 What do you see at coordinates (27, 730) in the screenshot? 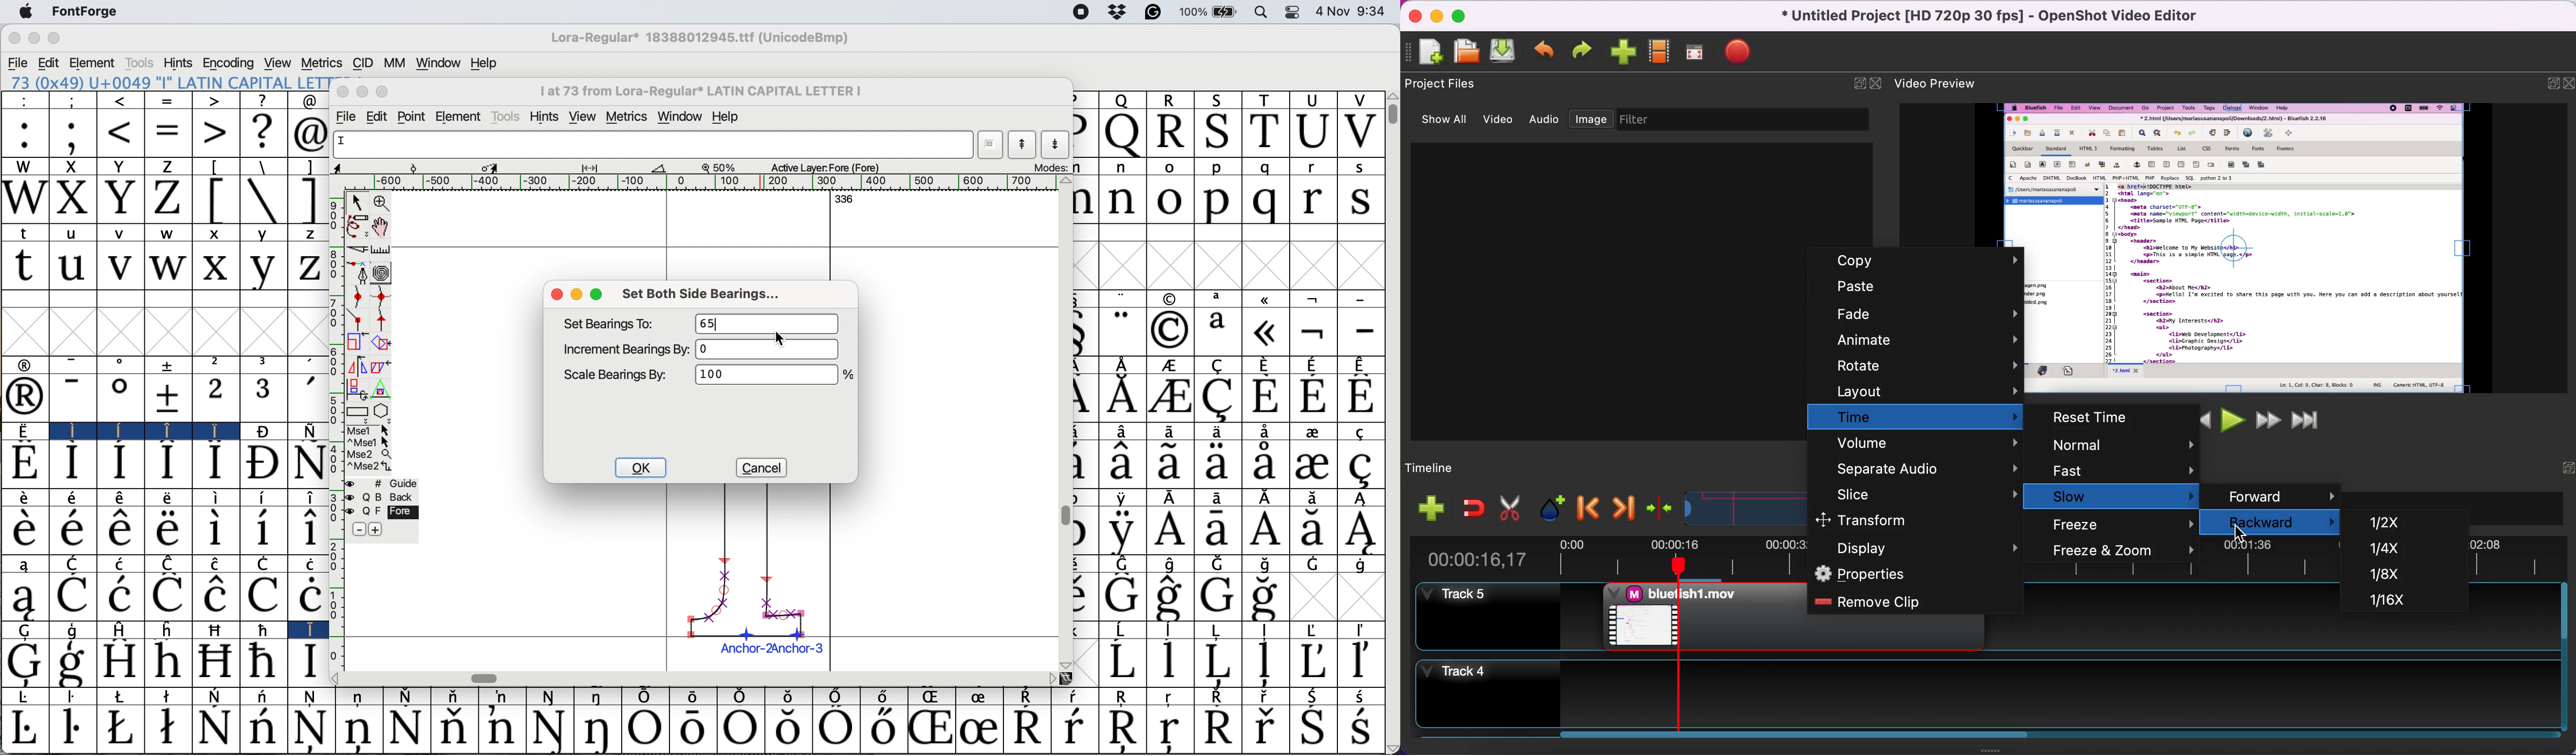
I see `Symbol` at bounding box center [27, 730].